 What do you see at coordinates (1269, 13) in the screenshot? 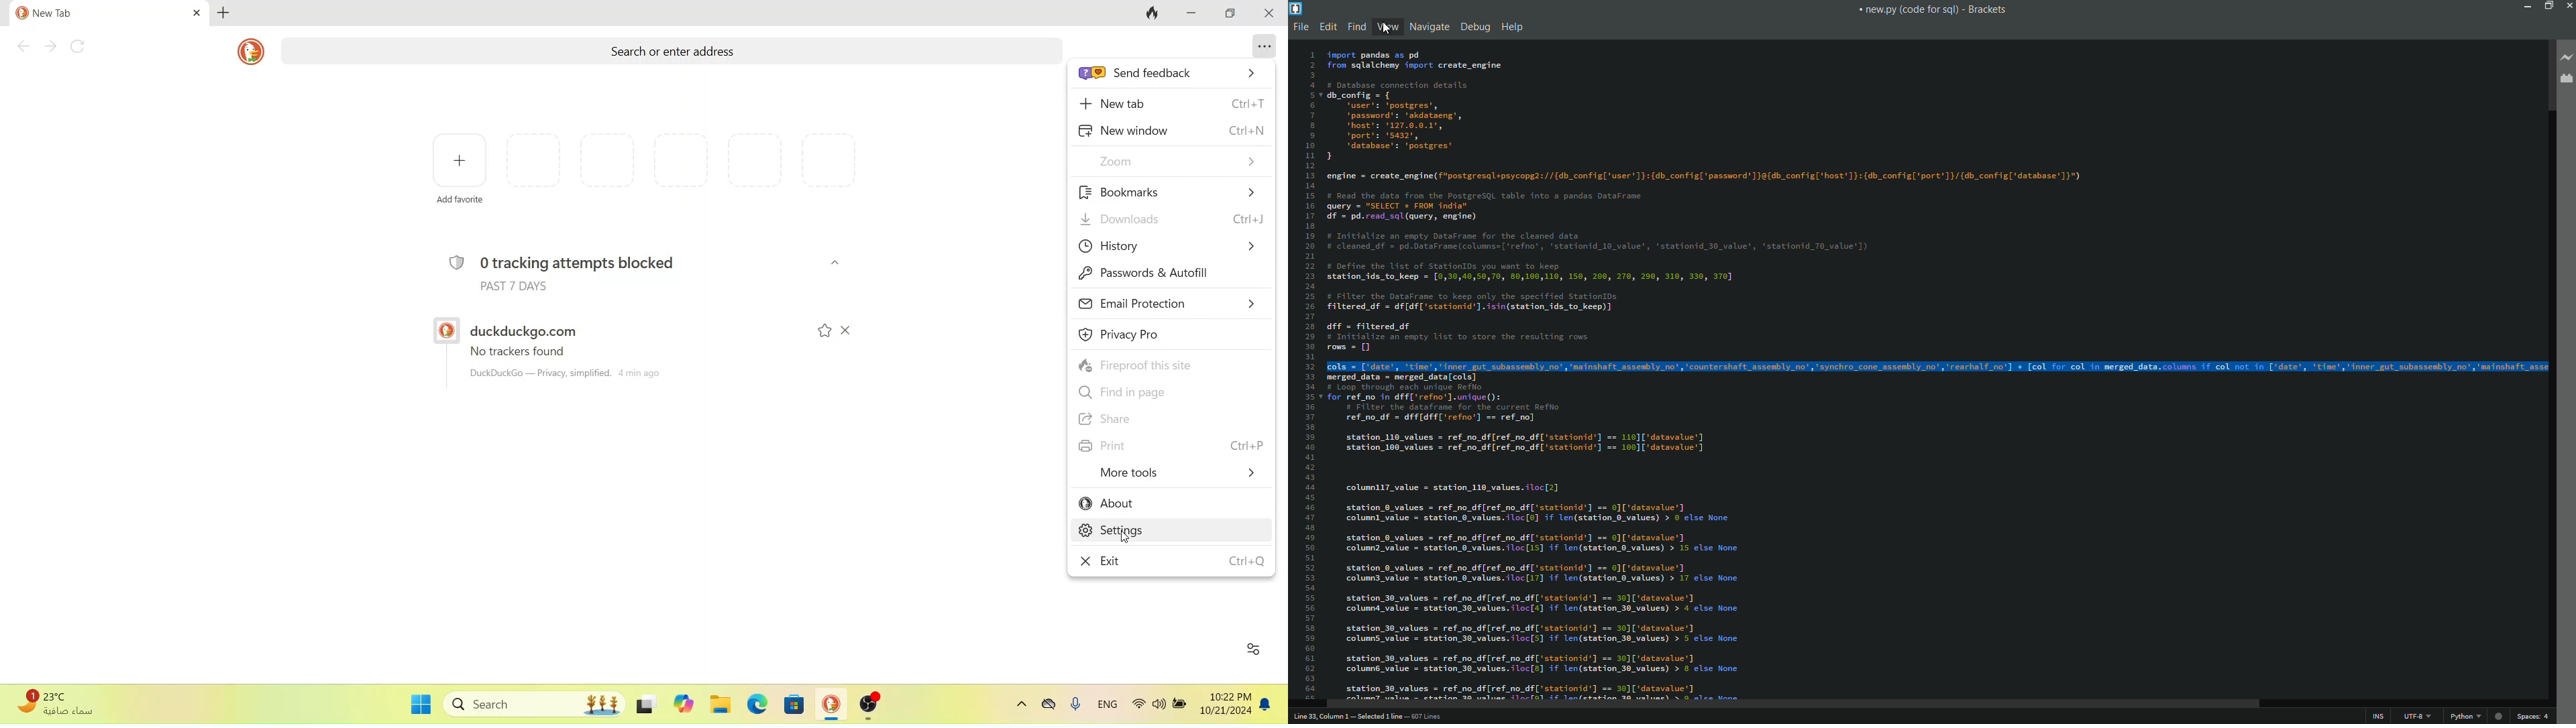
I see `close` at bounding box center [1269, 13].